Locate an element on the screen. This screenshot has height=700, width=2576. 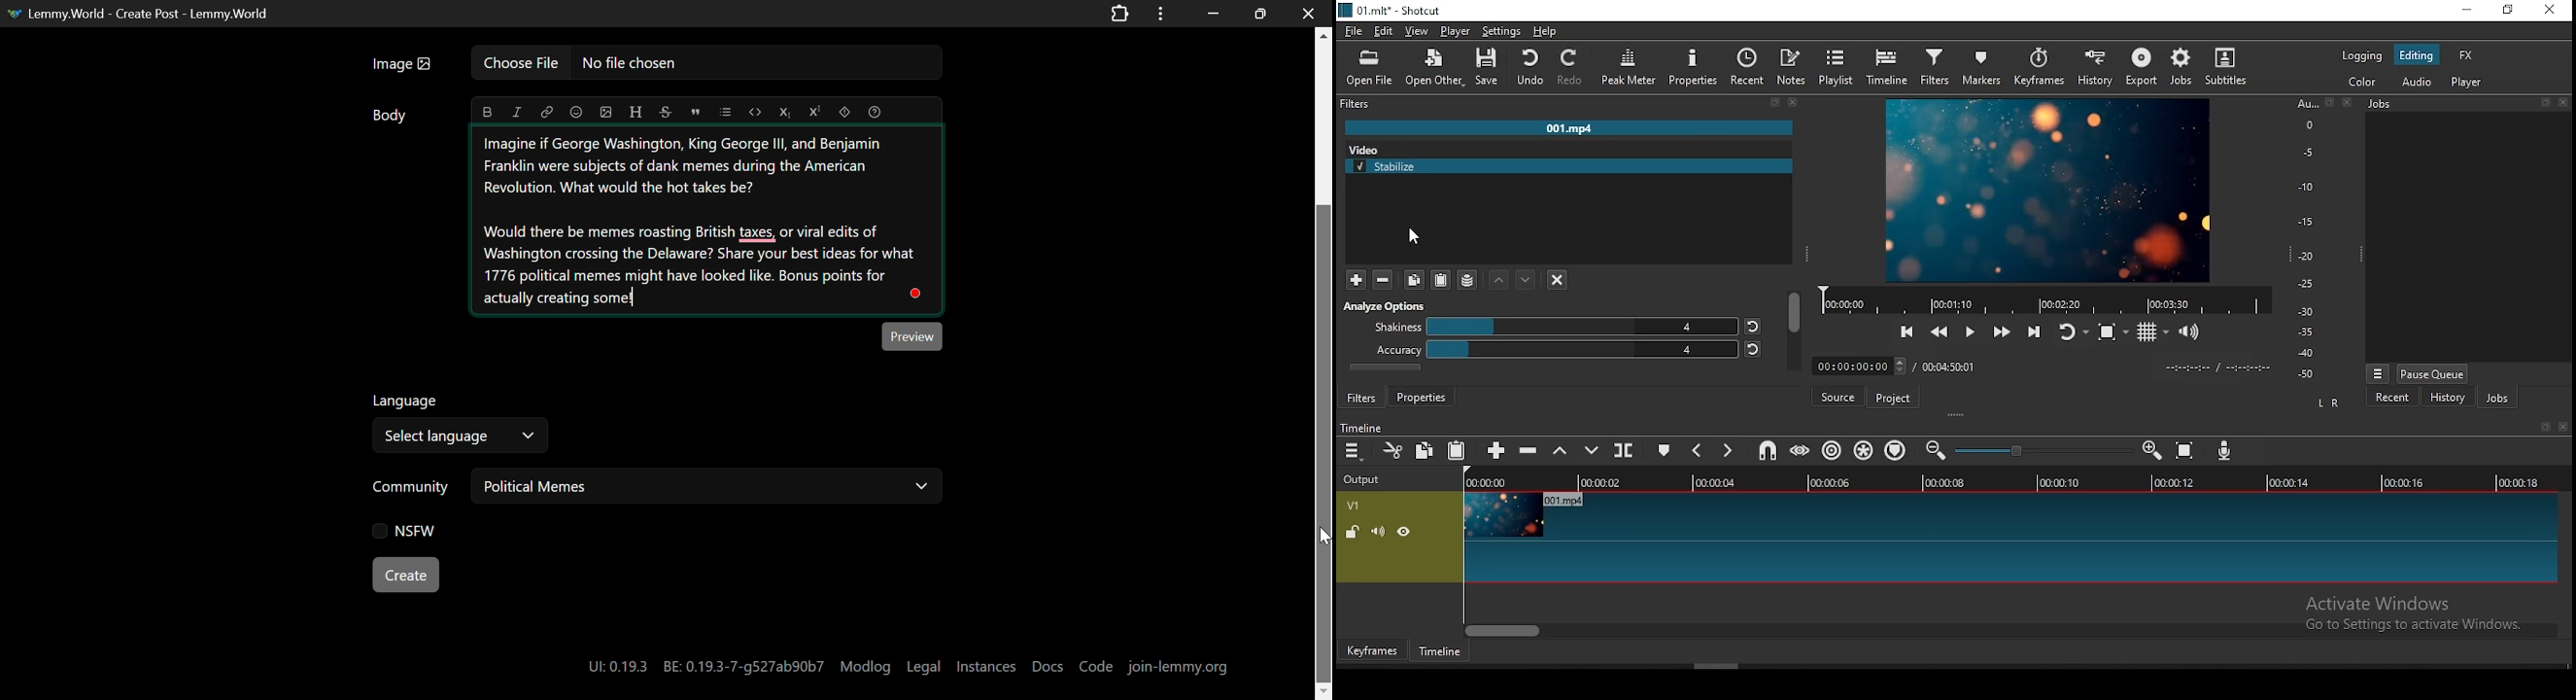
Instances is located at coordinates (988, 667).